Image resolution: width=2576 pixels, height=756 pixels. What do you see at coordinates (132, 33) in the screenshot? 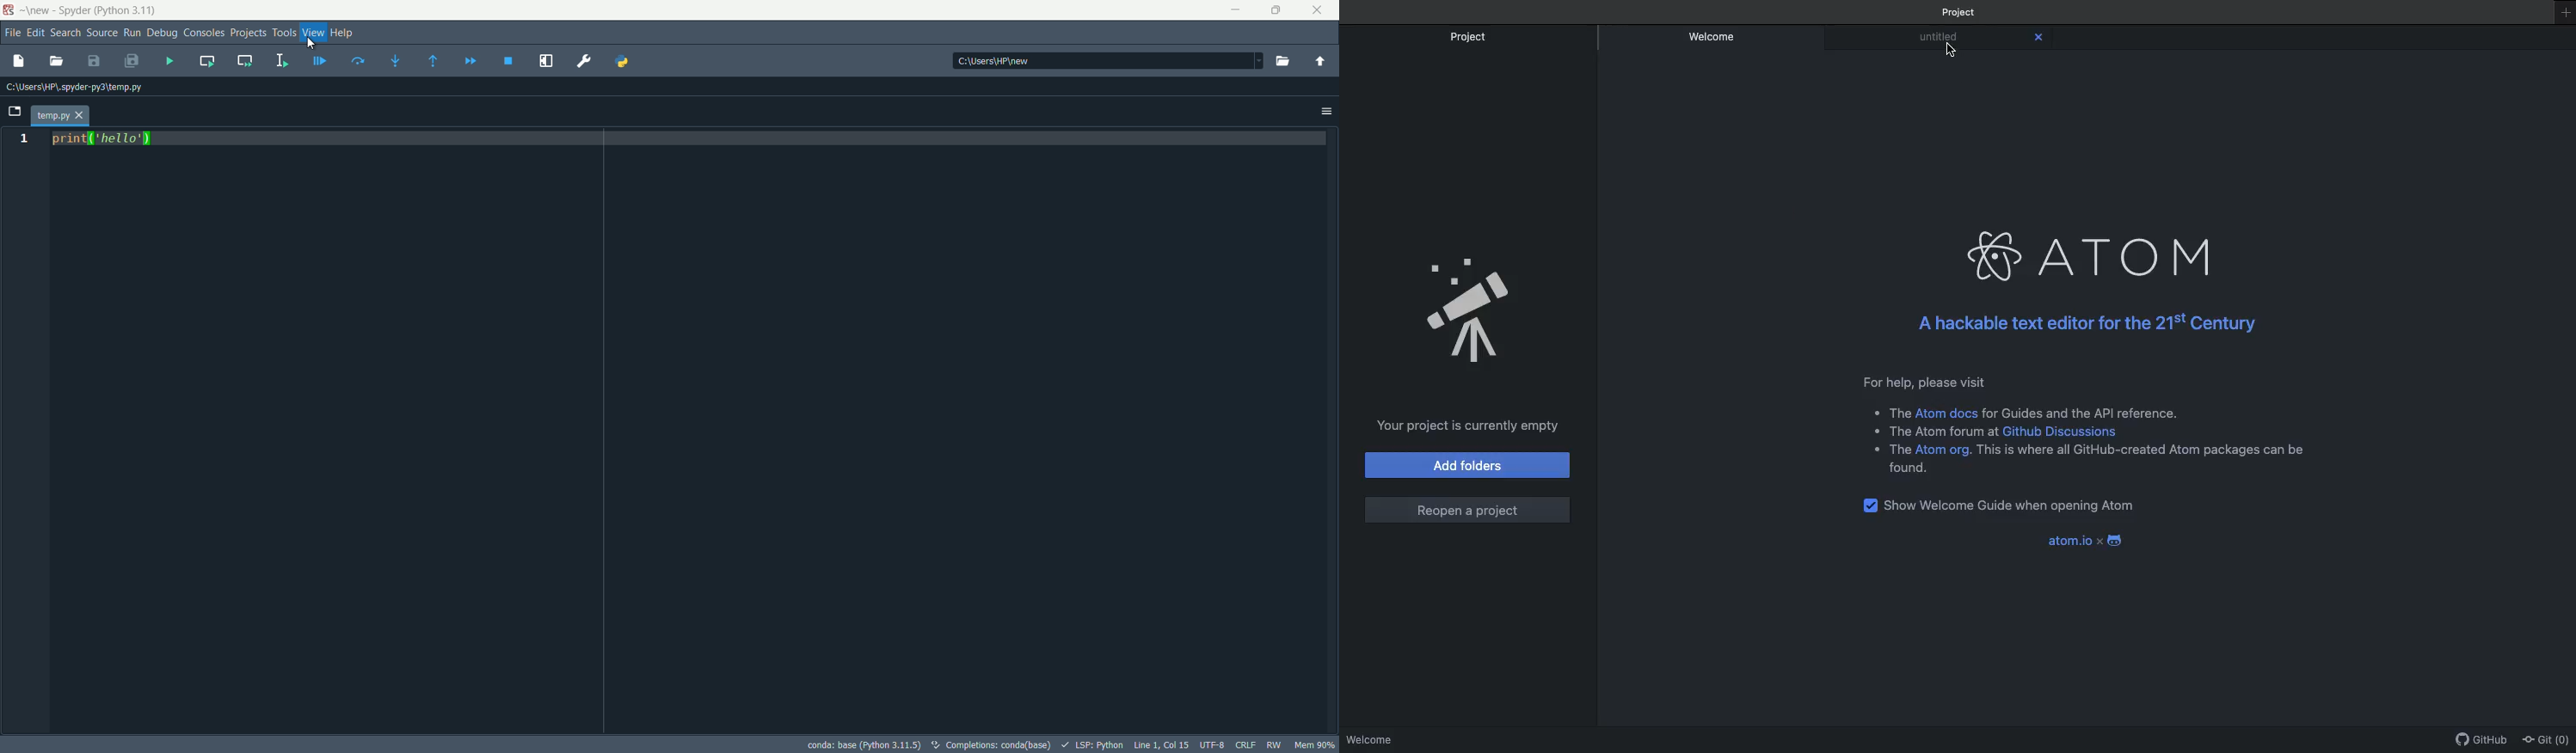
I see `run menu` at bounding box center [132, 33].